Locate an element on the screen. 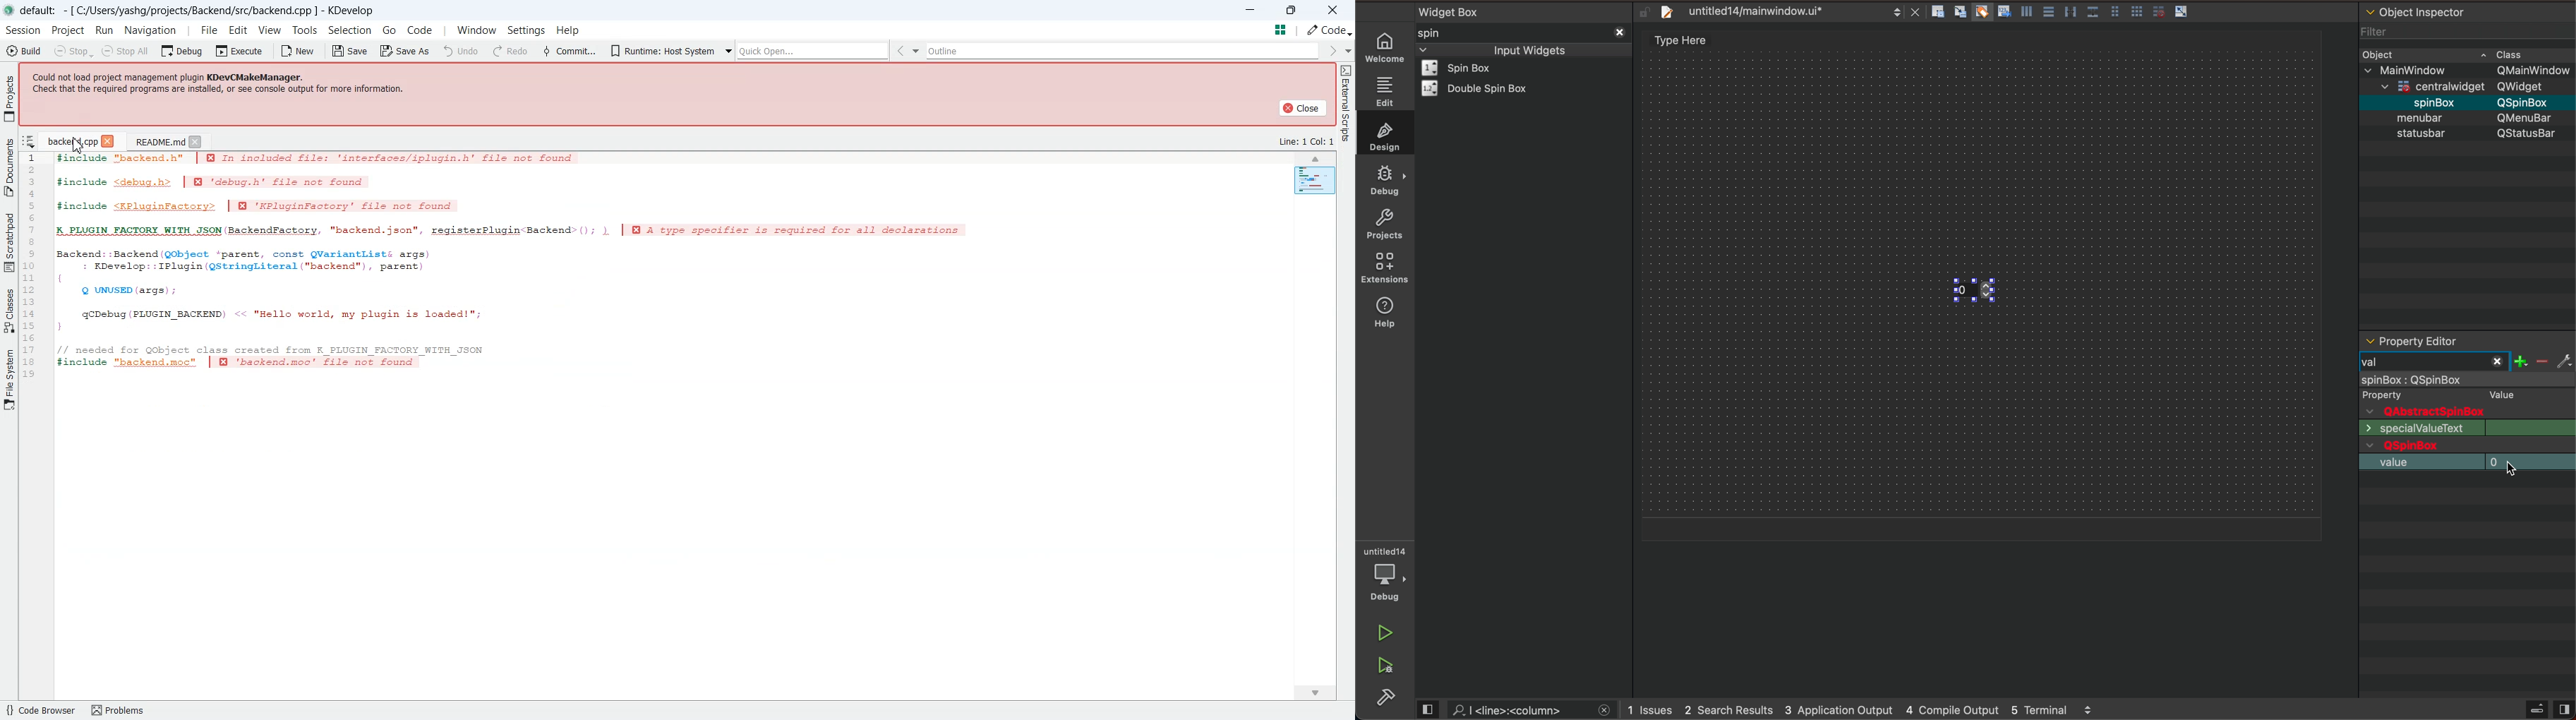   is located at coordinates (2424, 101).